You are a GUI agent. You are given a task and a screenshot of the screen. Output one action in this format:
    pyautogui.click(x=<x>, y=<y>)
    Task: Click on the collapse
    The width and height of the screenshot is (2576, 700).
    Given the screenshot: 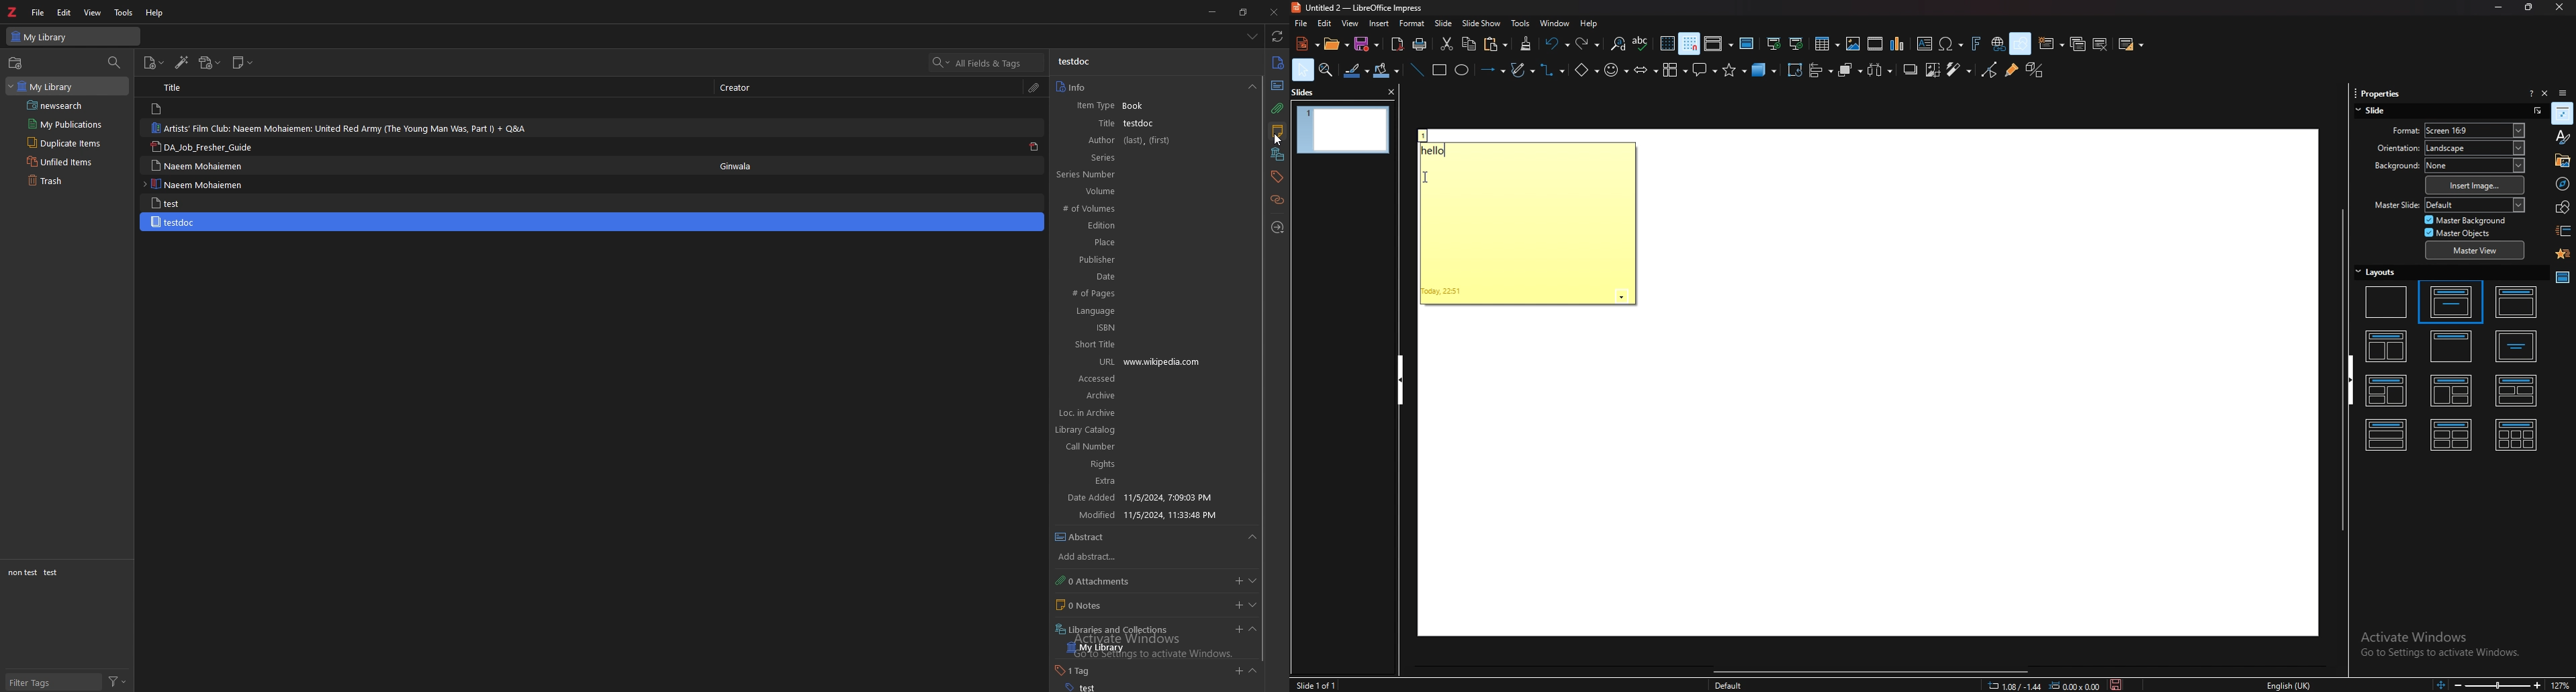 What is the action you would take?
    pyautogui.click(x=1253, y=671)
    